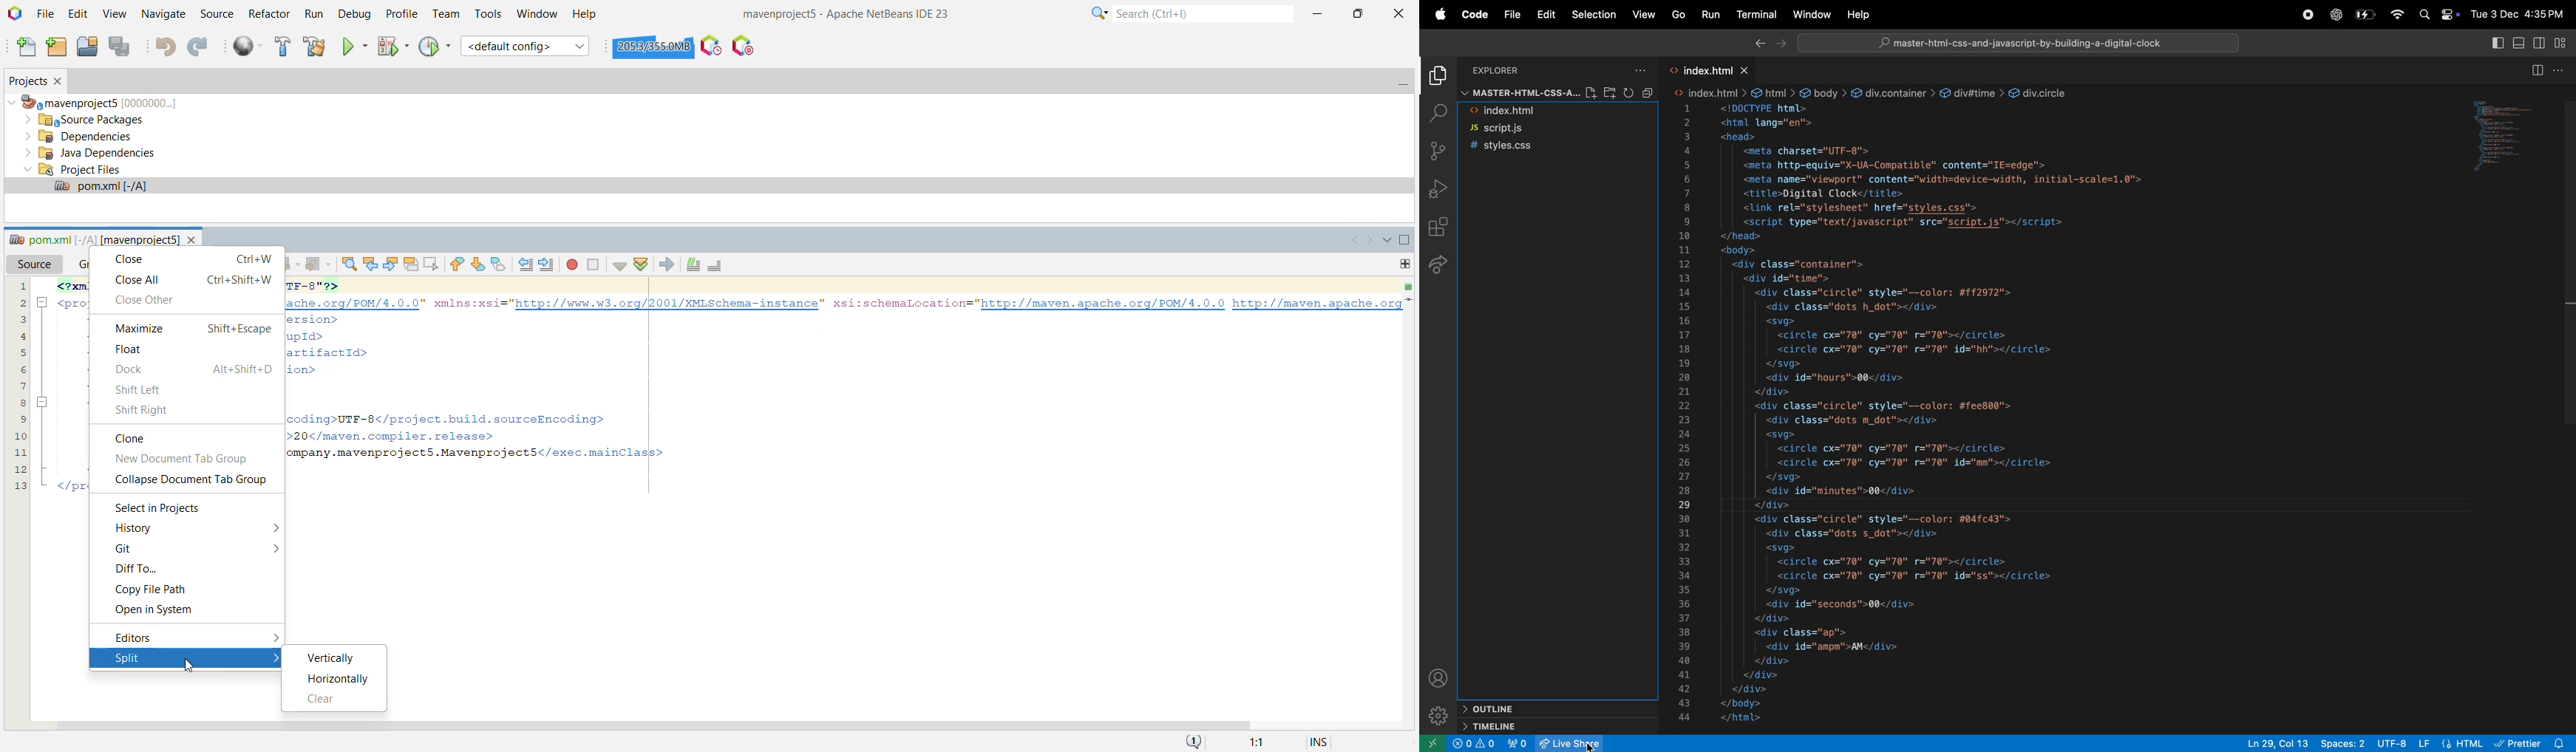 The width and height of the screenshot is (2576, 756). What do you see at coordinates (1593, 744) in the screenshot?
I see `cursor` at bounding box center [1593, 744].